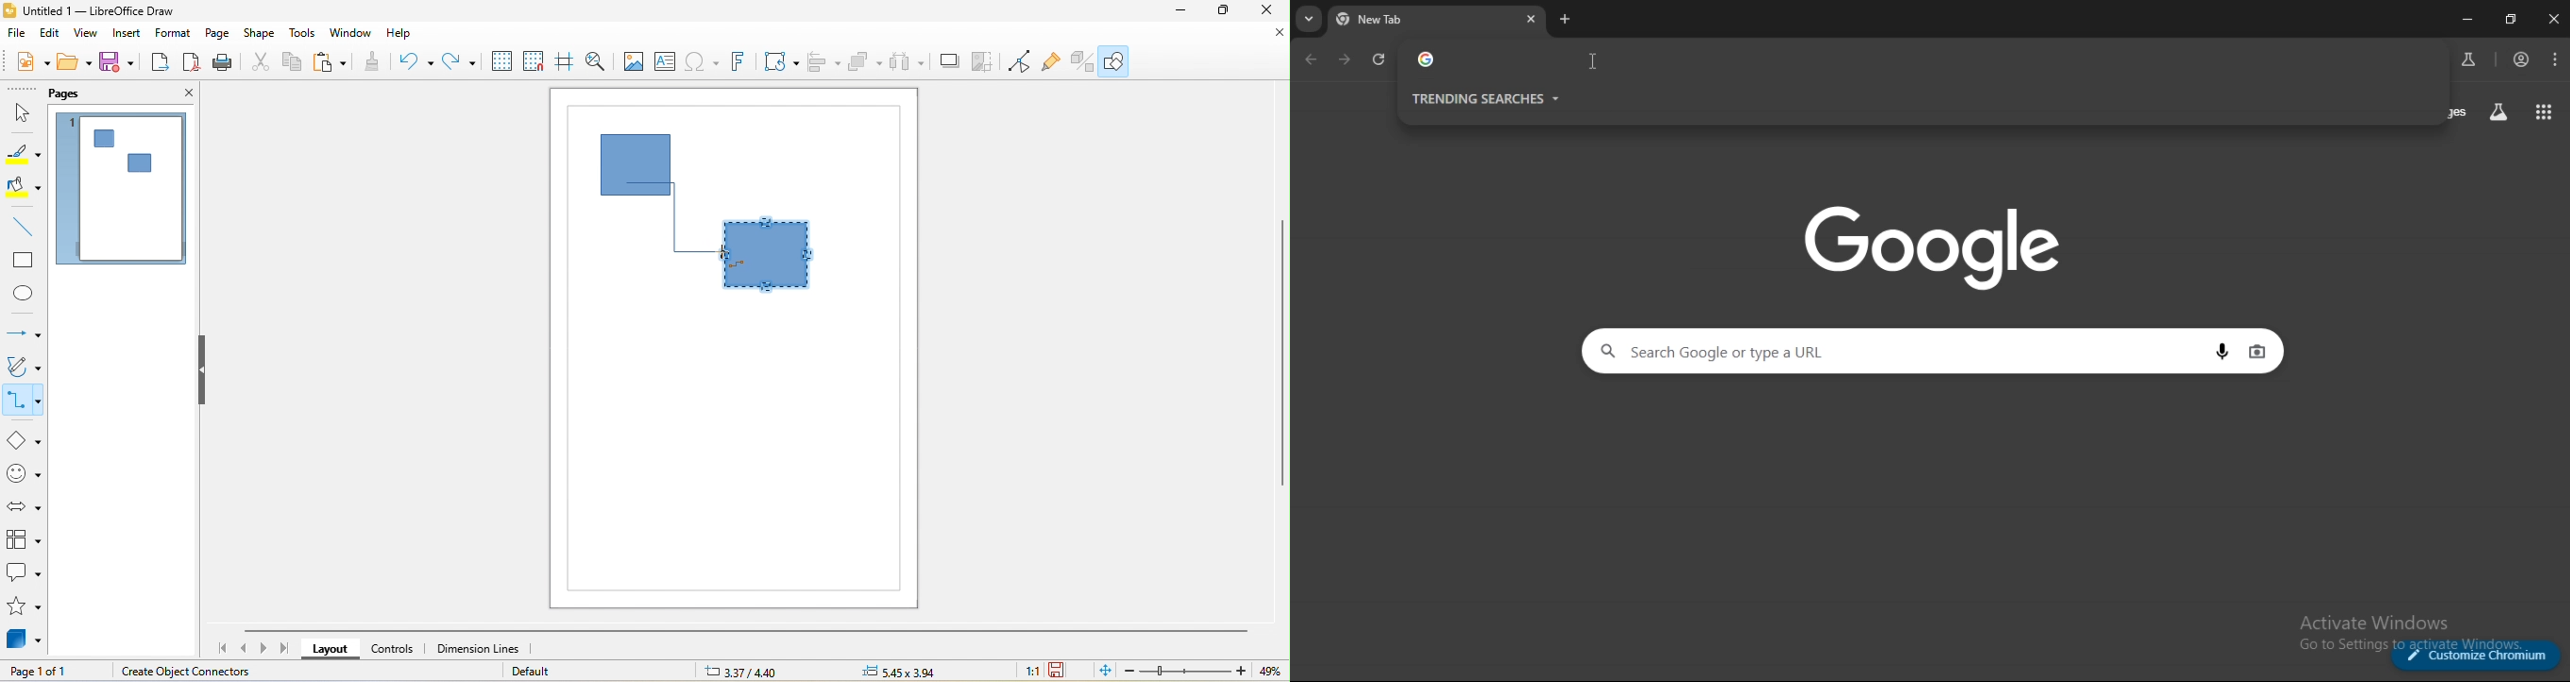  Describe the element at coordinates (418, 63) in the screenshot. I see `undo` at that location.